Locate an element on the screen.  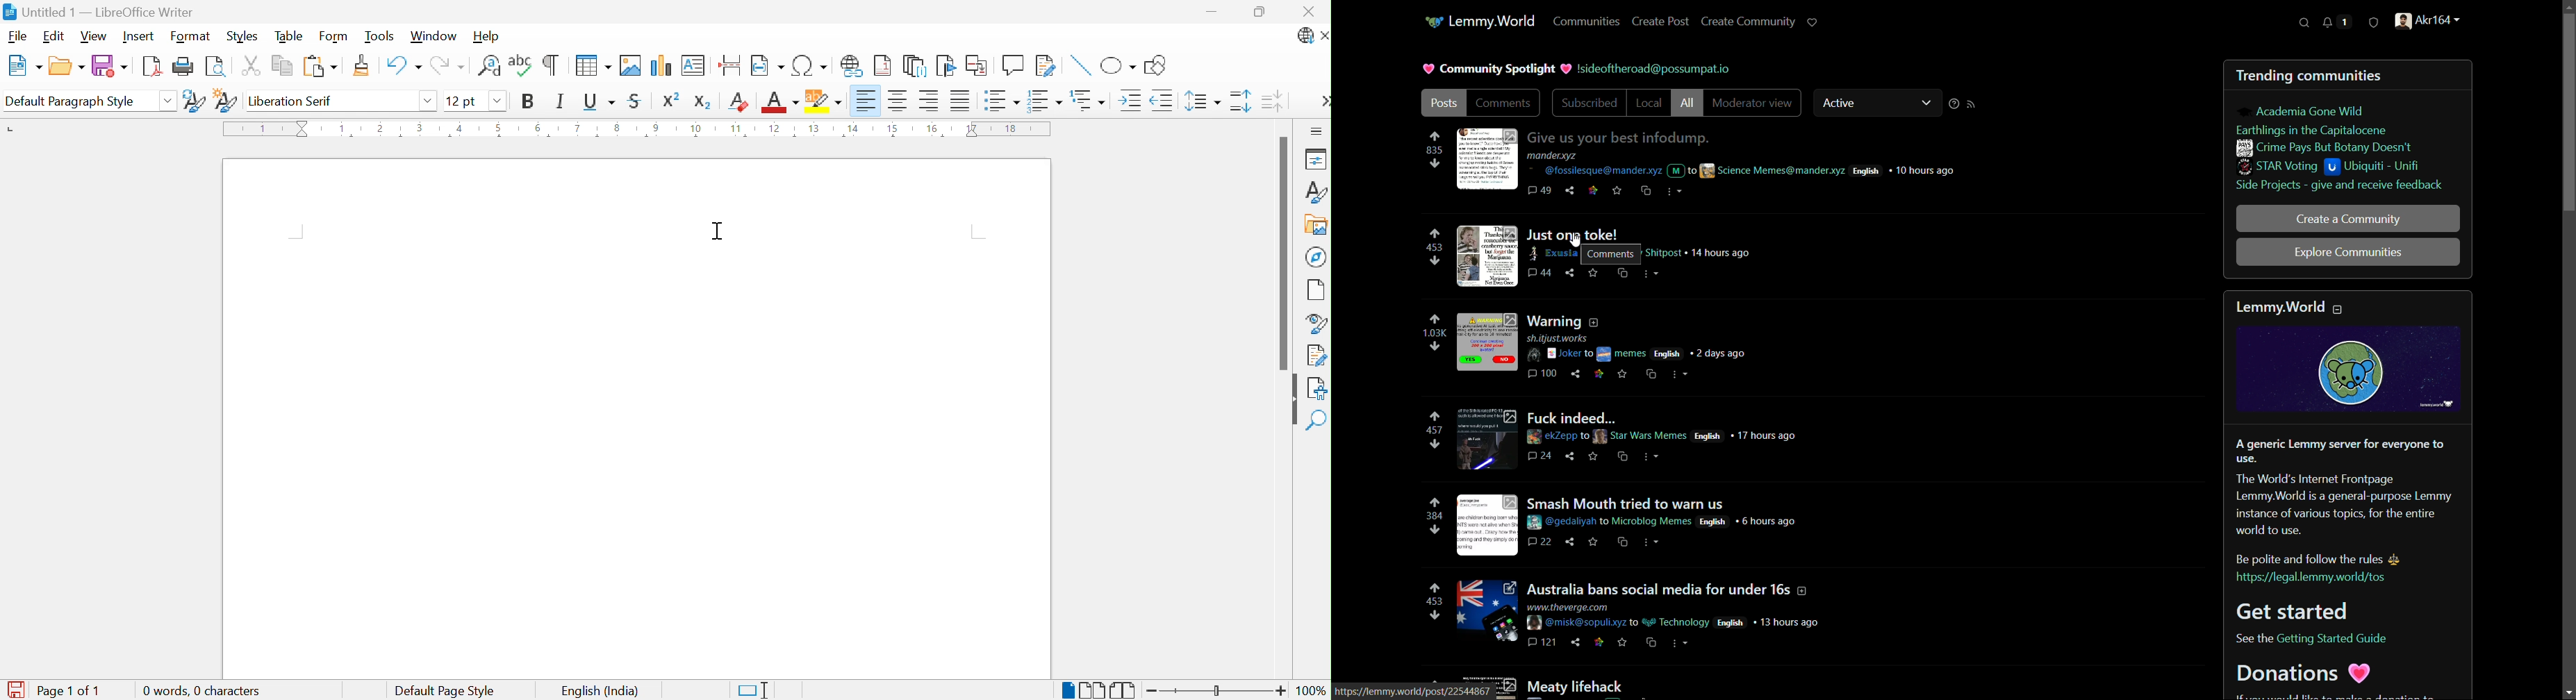
LibreOffice update available is located at coordinates (1305, 37).